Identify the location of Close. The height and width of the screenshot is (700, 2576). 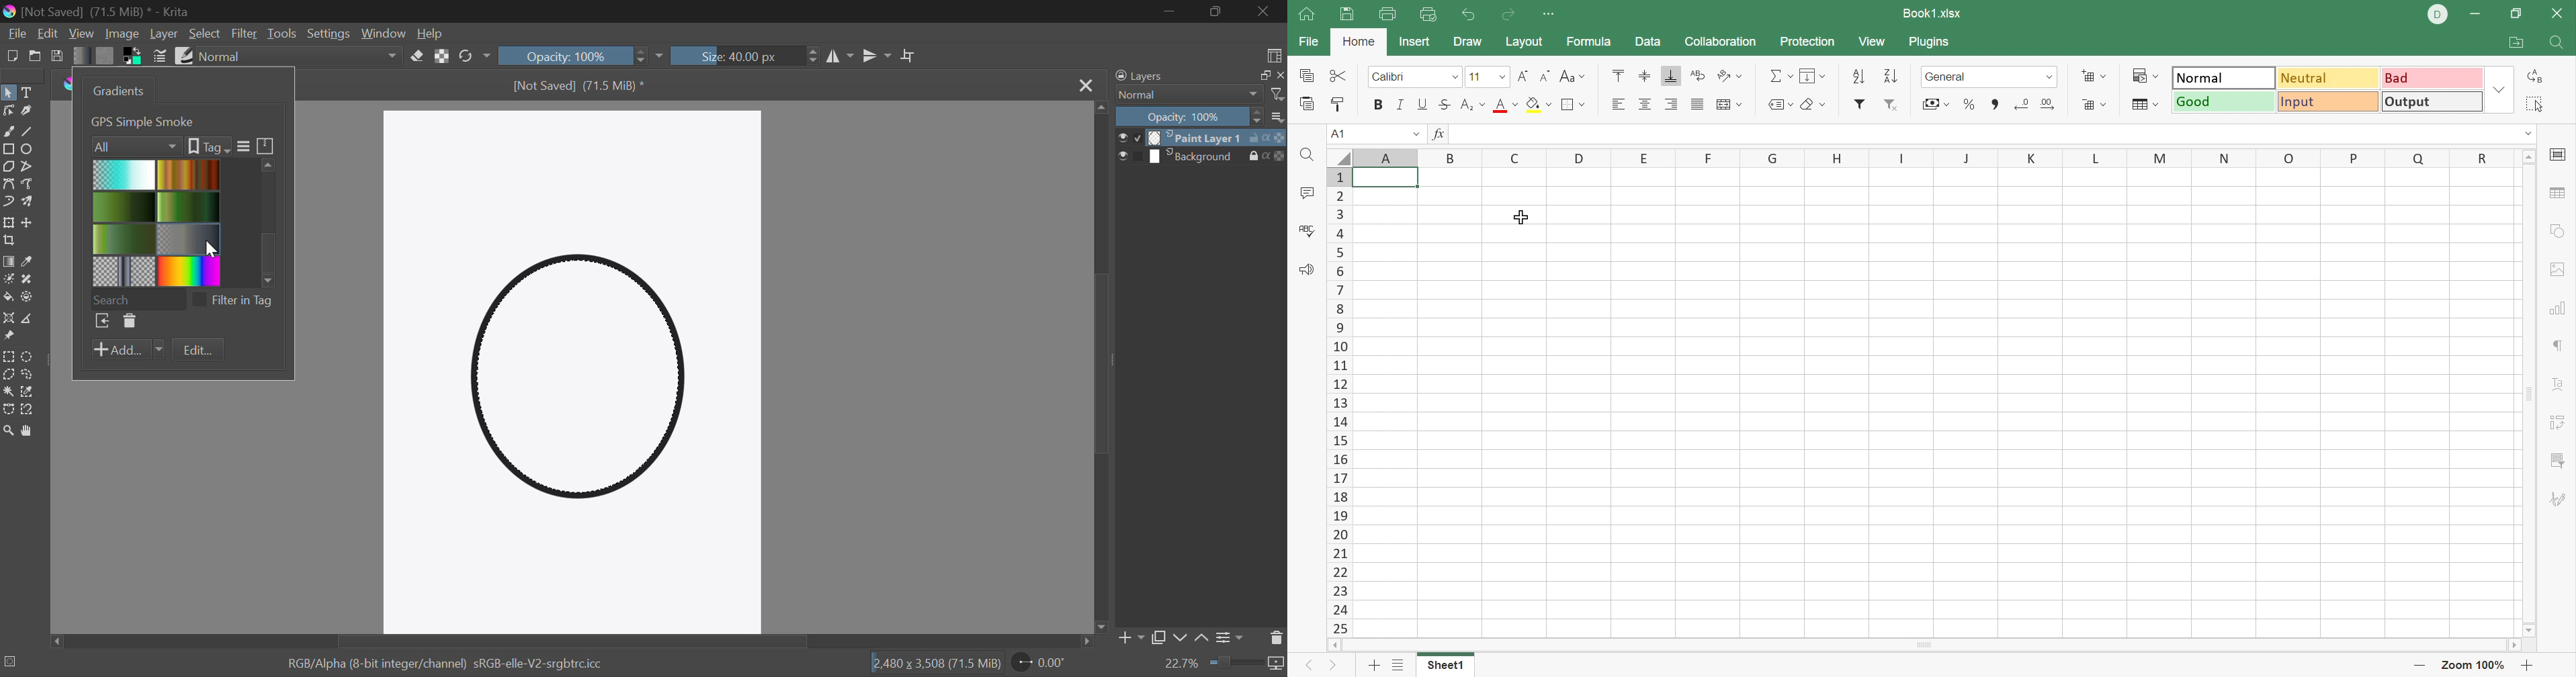
(2559, 16).